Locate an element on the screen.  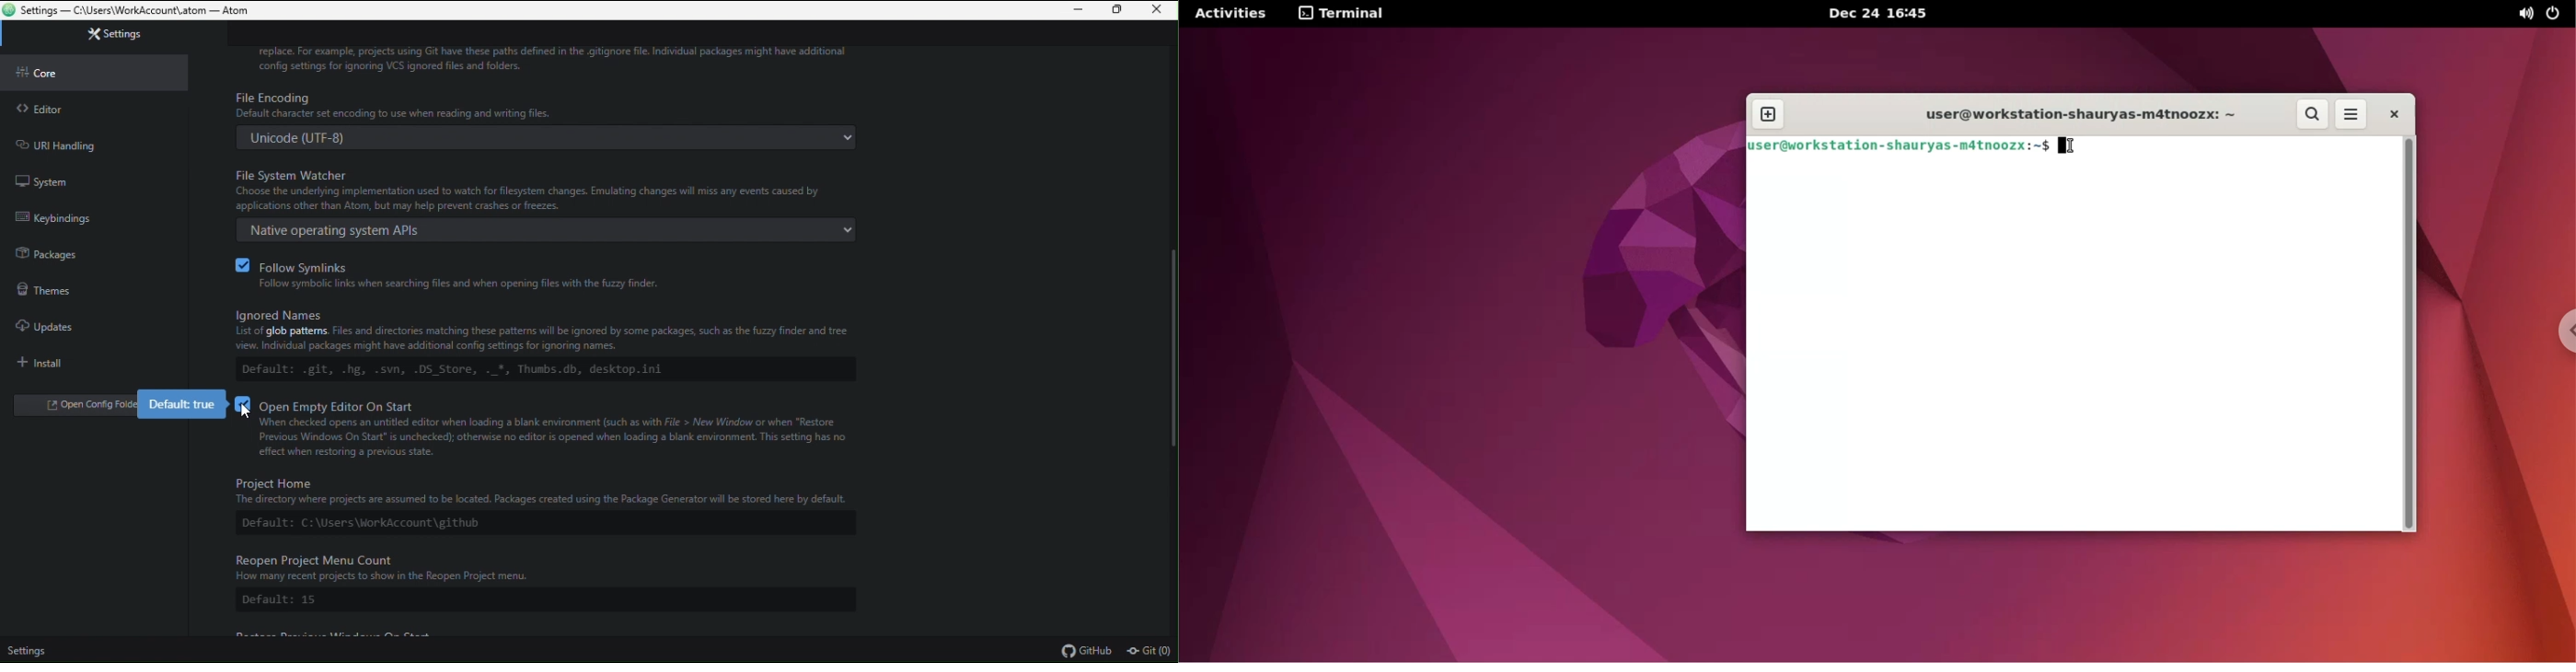
scroll bar is located at coordinates (1170, 347).